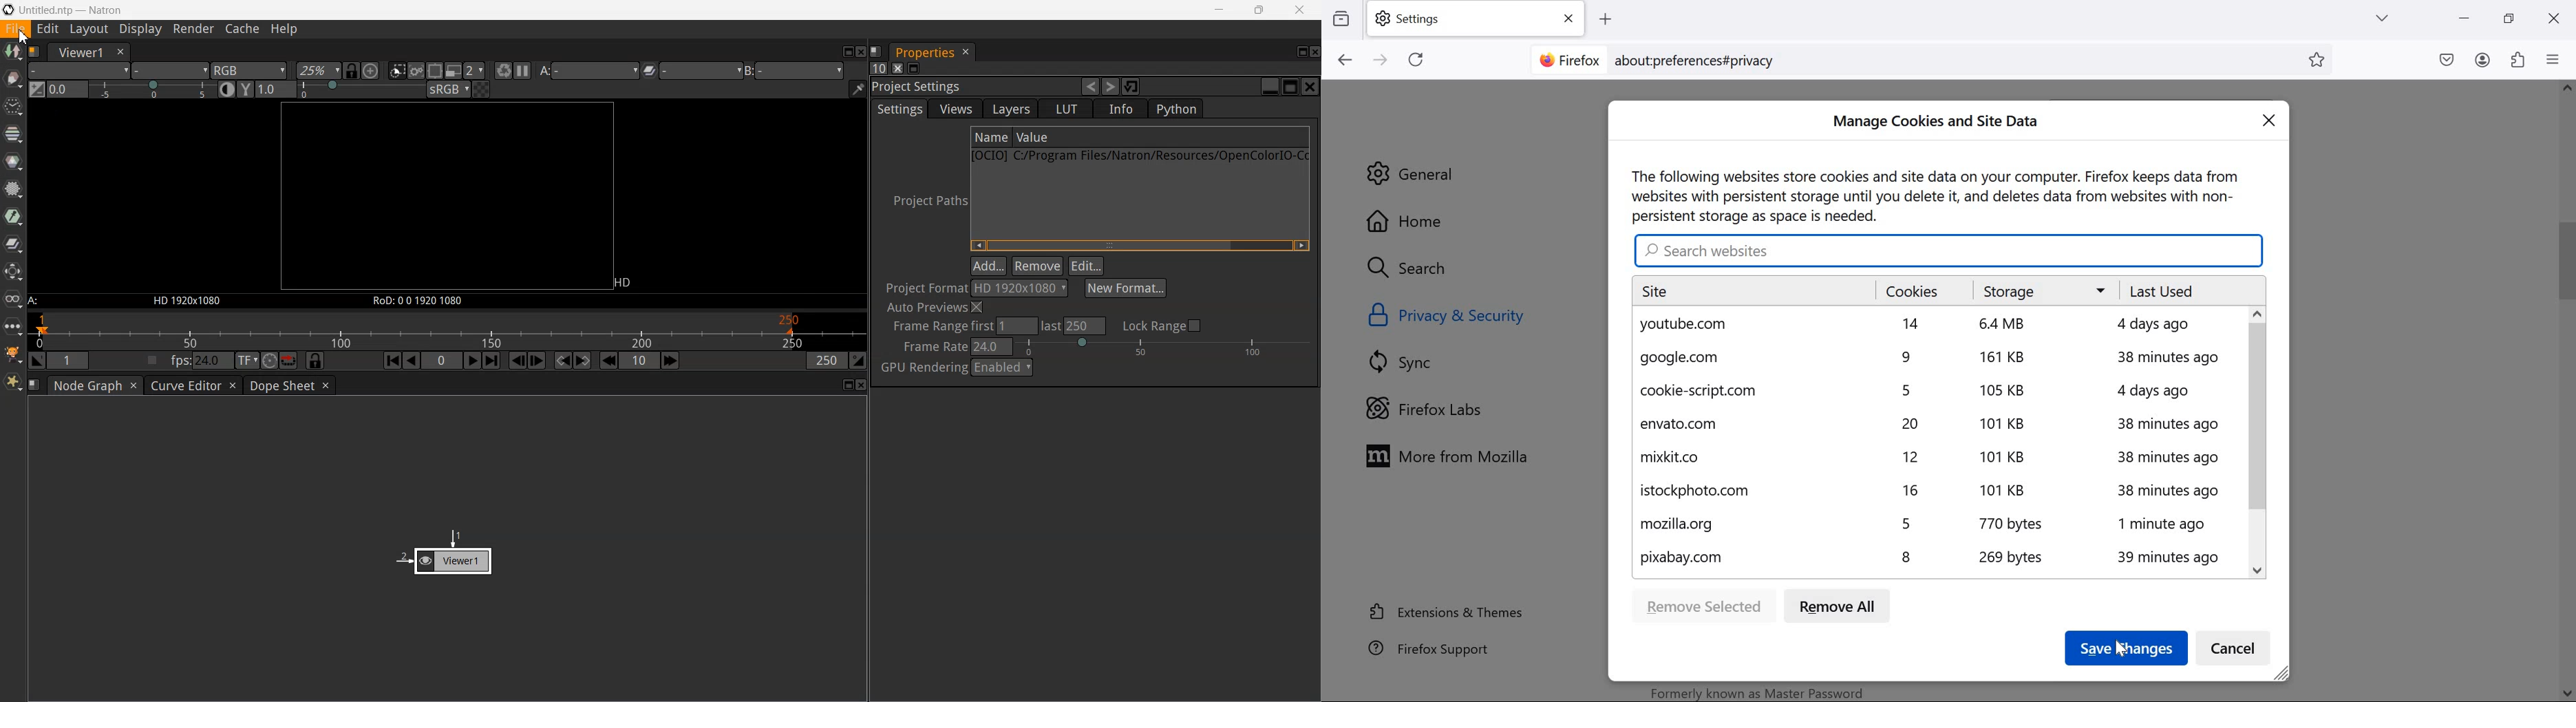 The height and width of the screenshot is (728, 2576). I want to click on Storage =
6.4 MB

161 KB

105 KB

101 KB

101 KB

101 KB

770 bytes

269 bytes, so click(2034, 427).